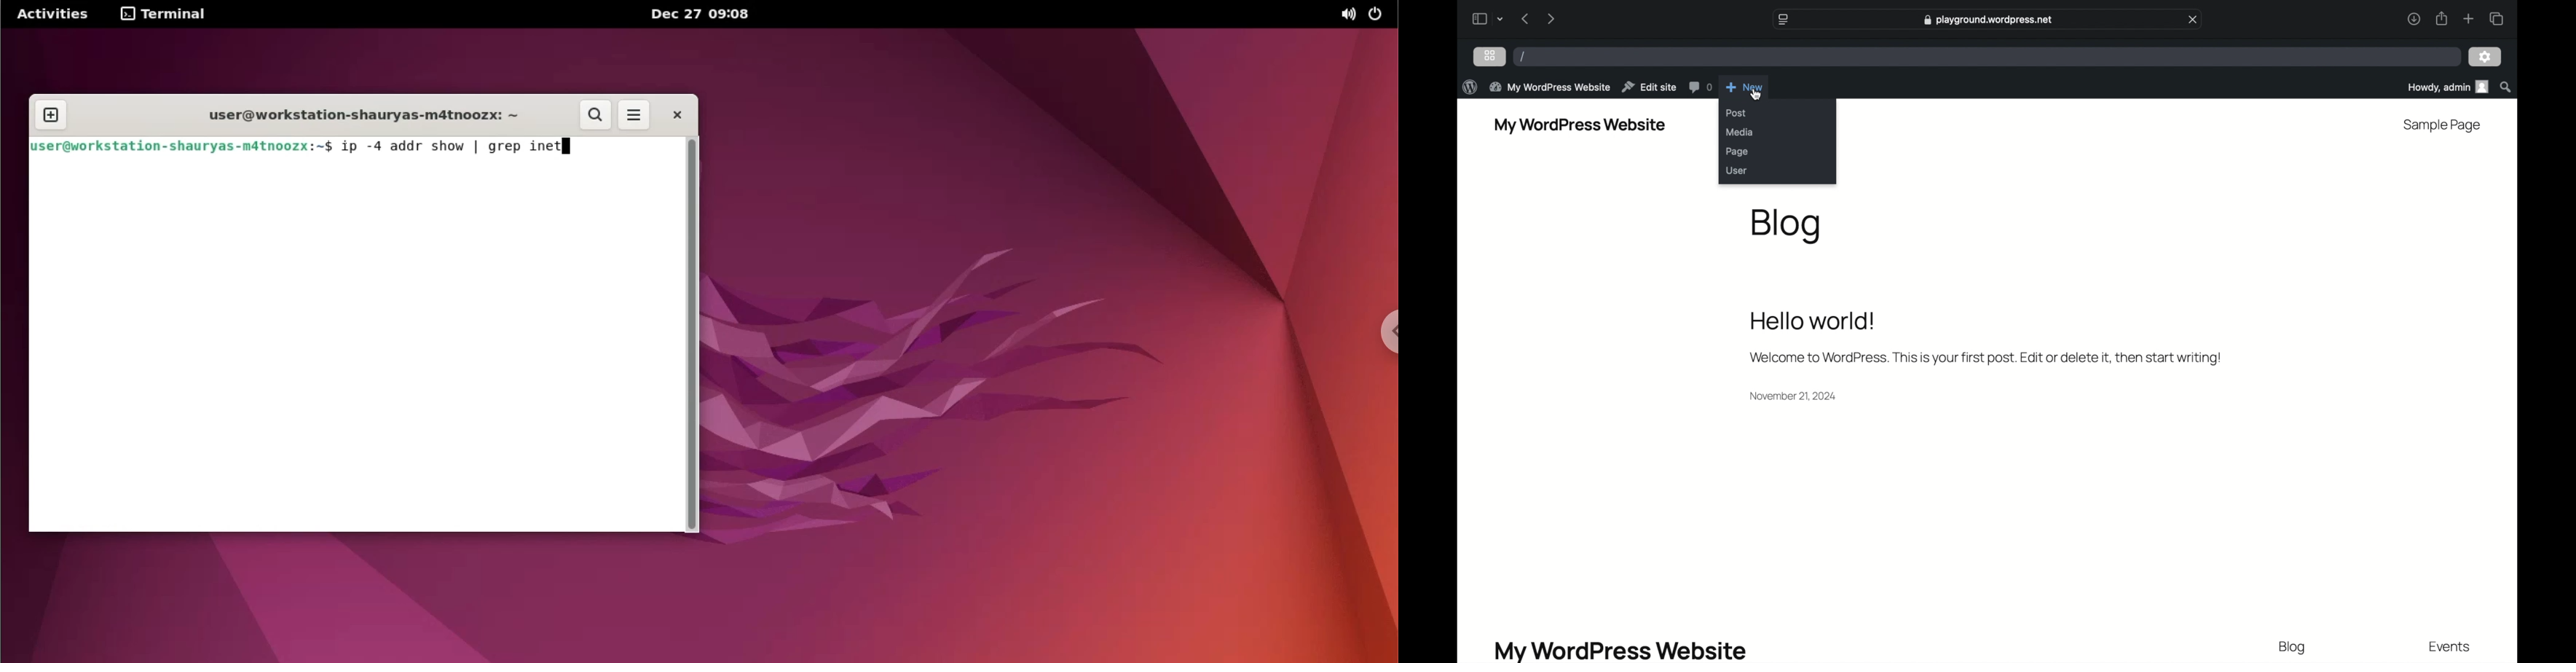 This screenshot has width=2576, height=672. I want to click on new tab, so click(2469, 18).